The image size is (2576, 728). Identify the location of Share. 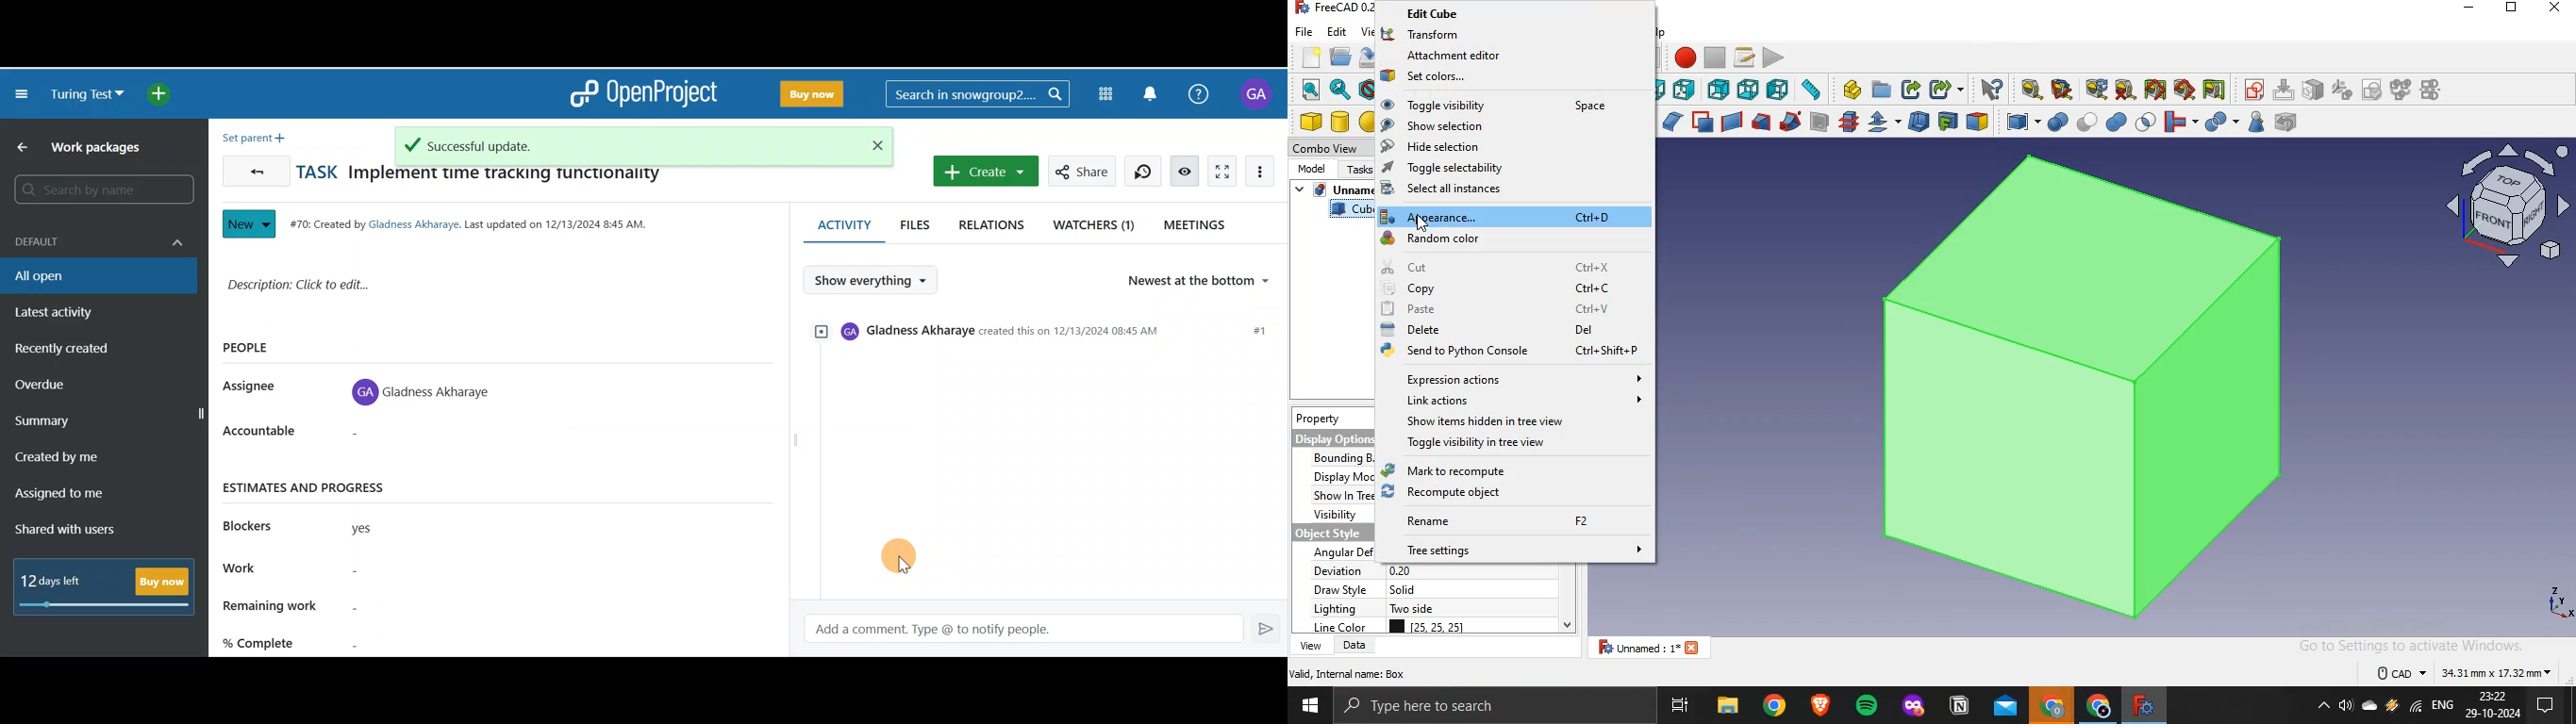
(1083, 171).